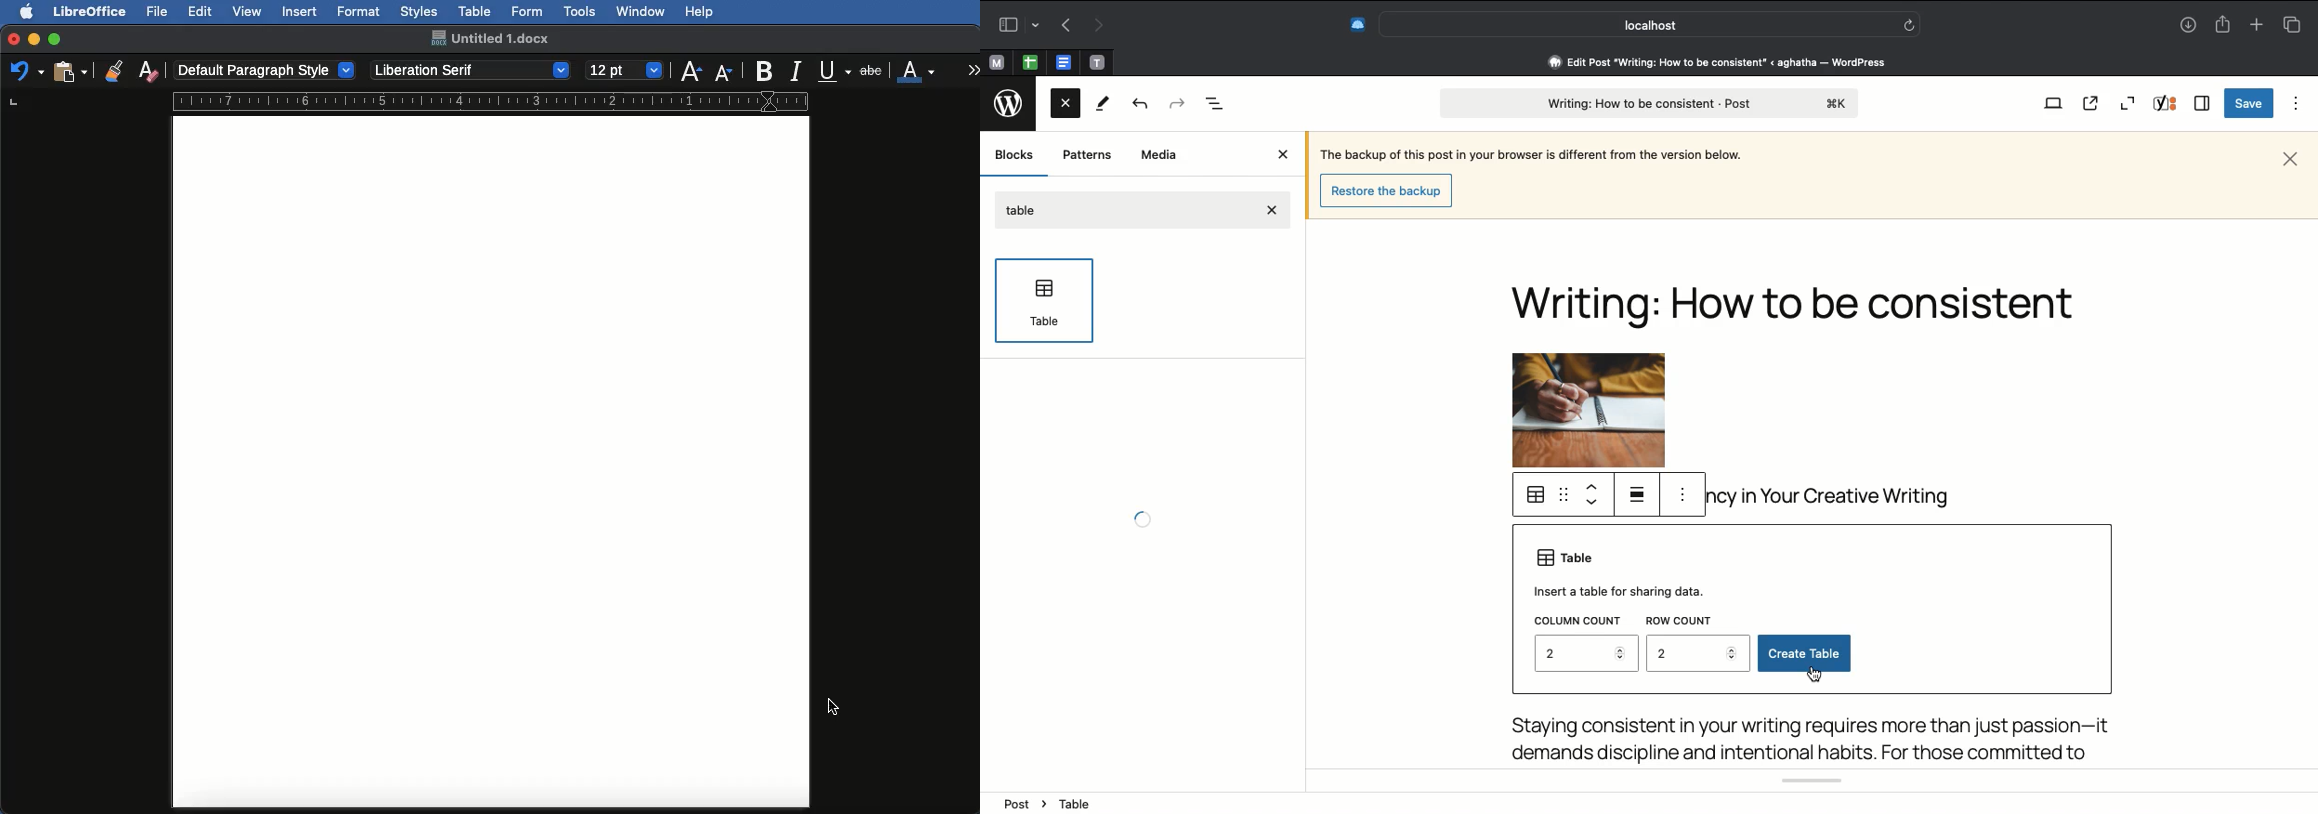  Describe the element at coordinates (300, 11) in the screenshot. I see `Insert` at that location.